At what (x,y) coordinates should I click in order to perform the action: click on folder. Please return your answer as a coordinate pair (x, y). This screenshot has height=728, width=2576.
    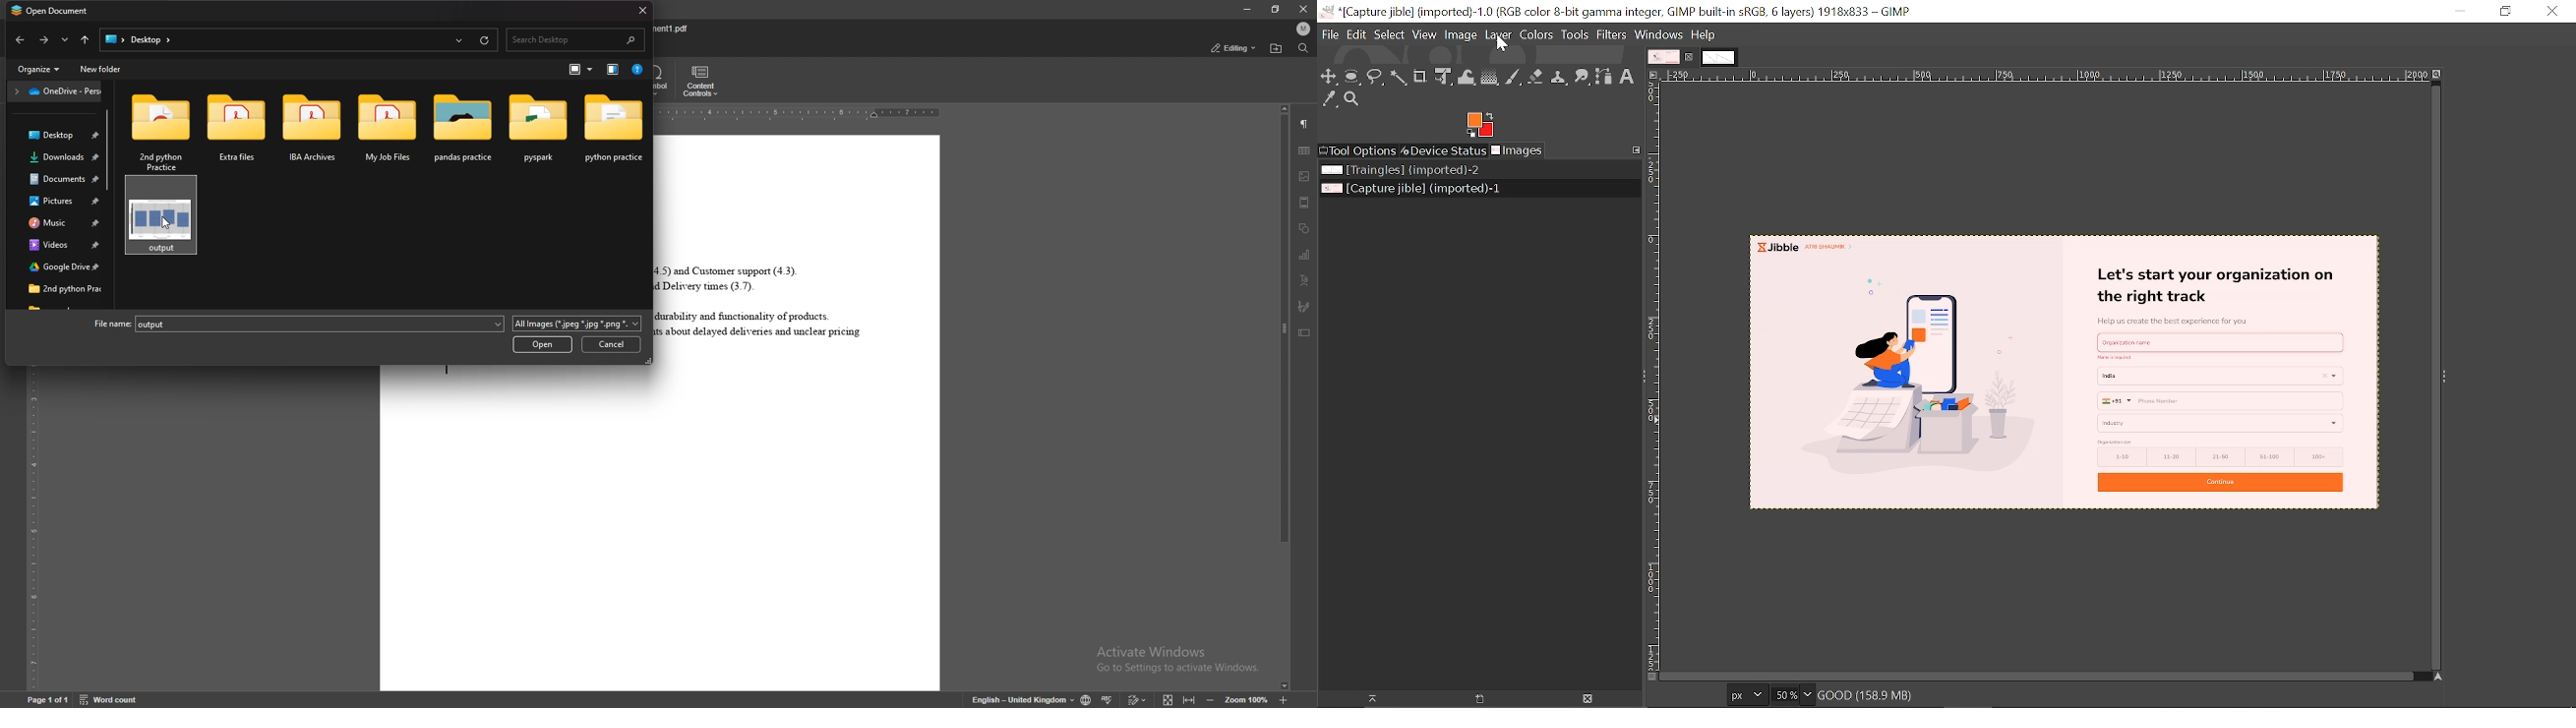
    Looking at the image, I should click on (309, 130).